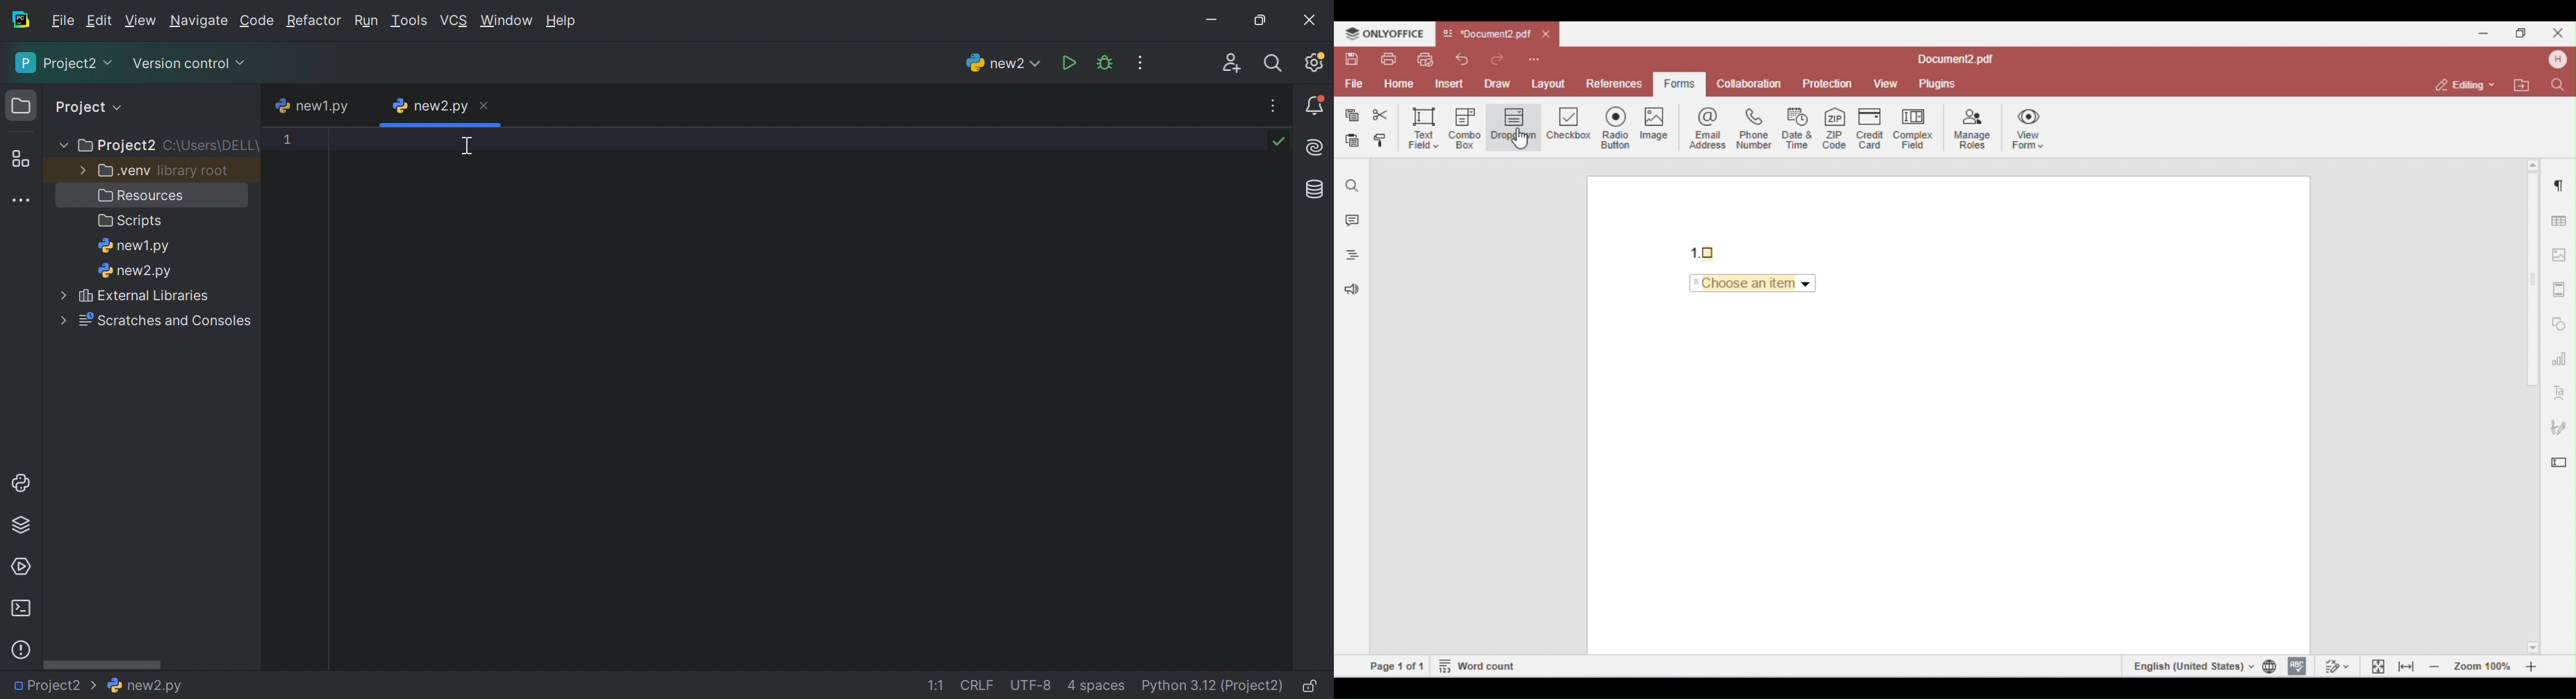 The image size is (2576, 700). What do you see at coordinates (21, 527) in the screenshot?
I see `Python Packages` at bounding box center [21, 527].